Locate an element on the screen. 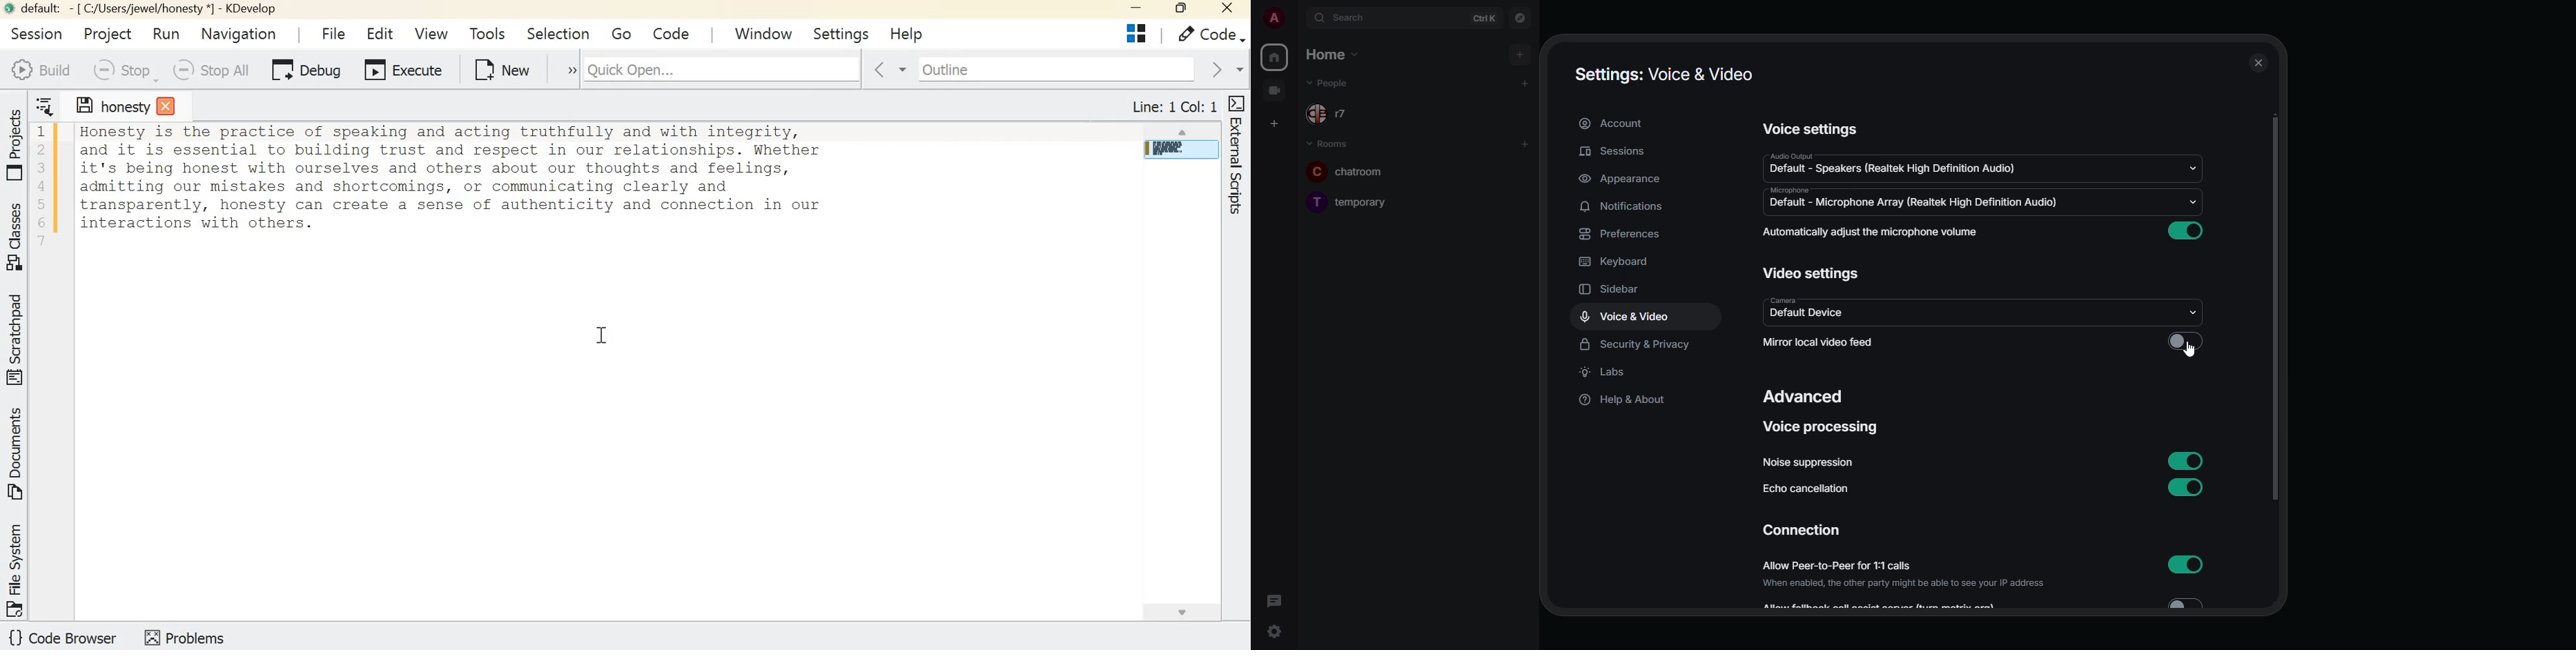 Image resolution: width=2576 pixels, height=672 pixels. mirror local video feed is located at coordinates (1822, 343).